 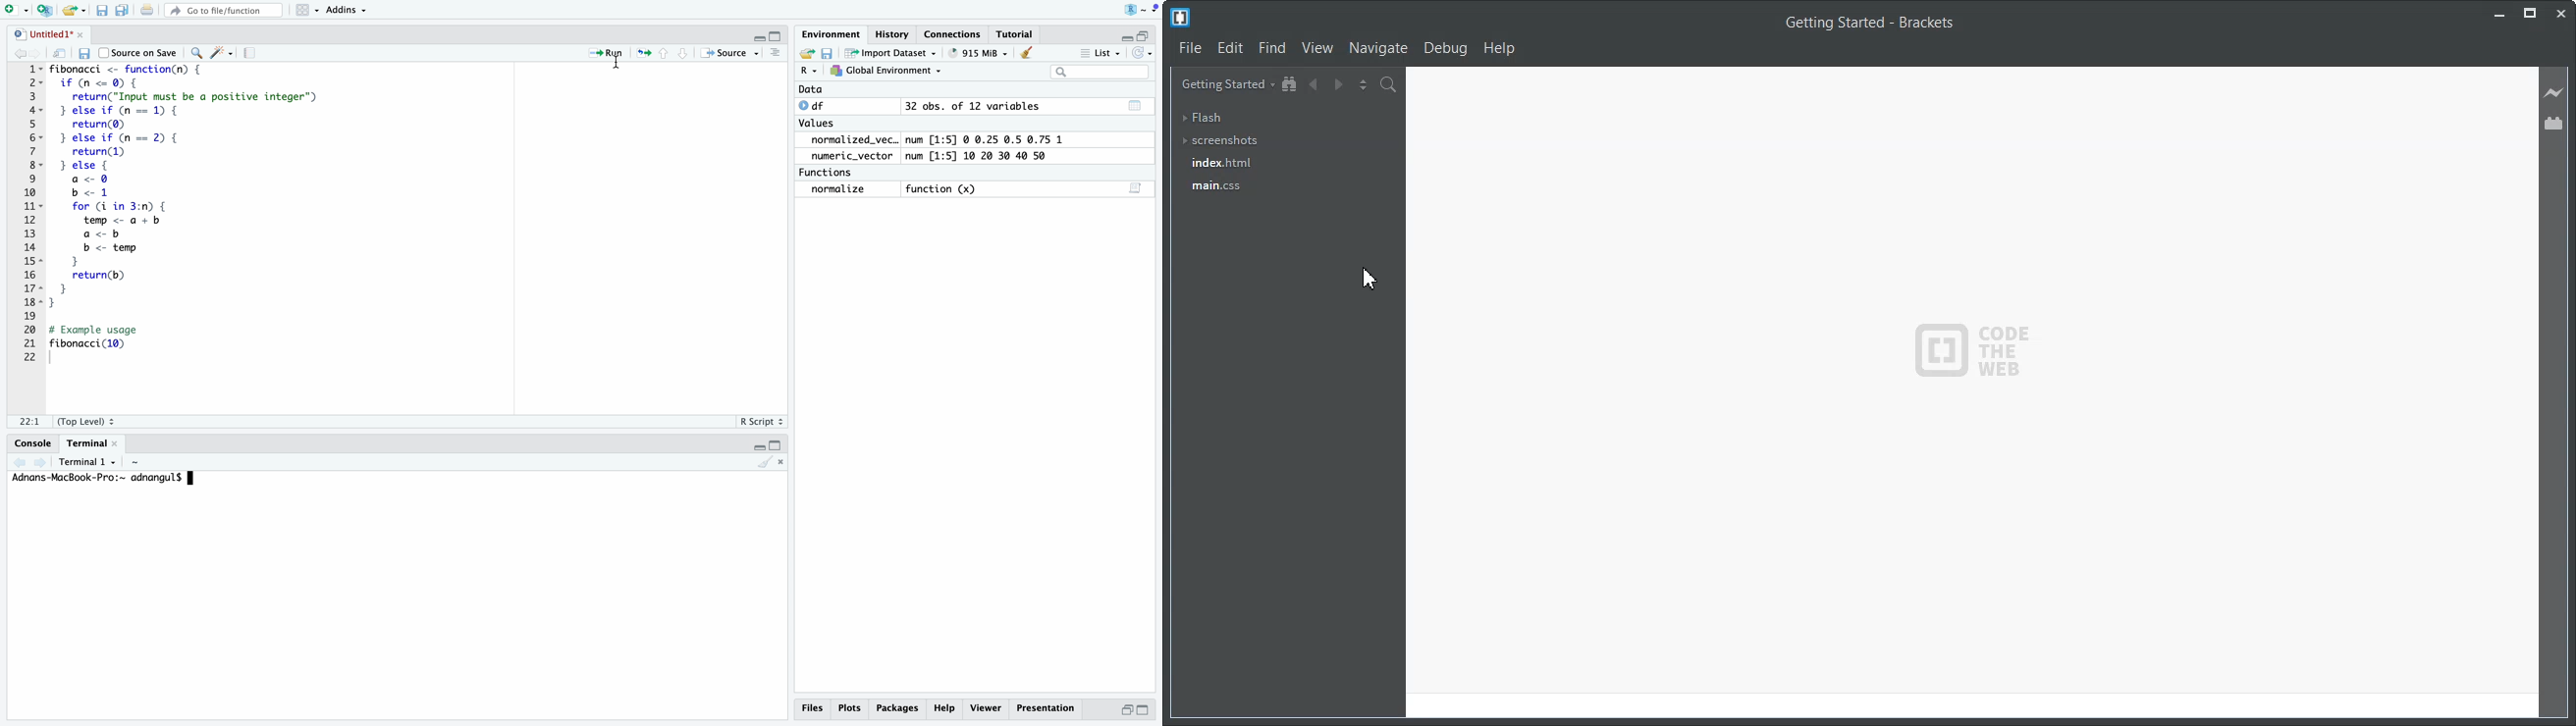 I want to click on go to previous chunk/section, so click(x=664, y=55).